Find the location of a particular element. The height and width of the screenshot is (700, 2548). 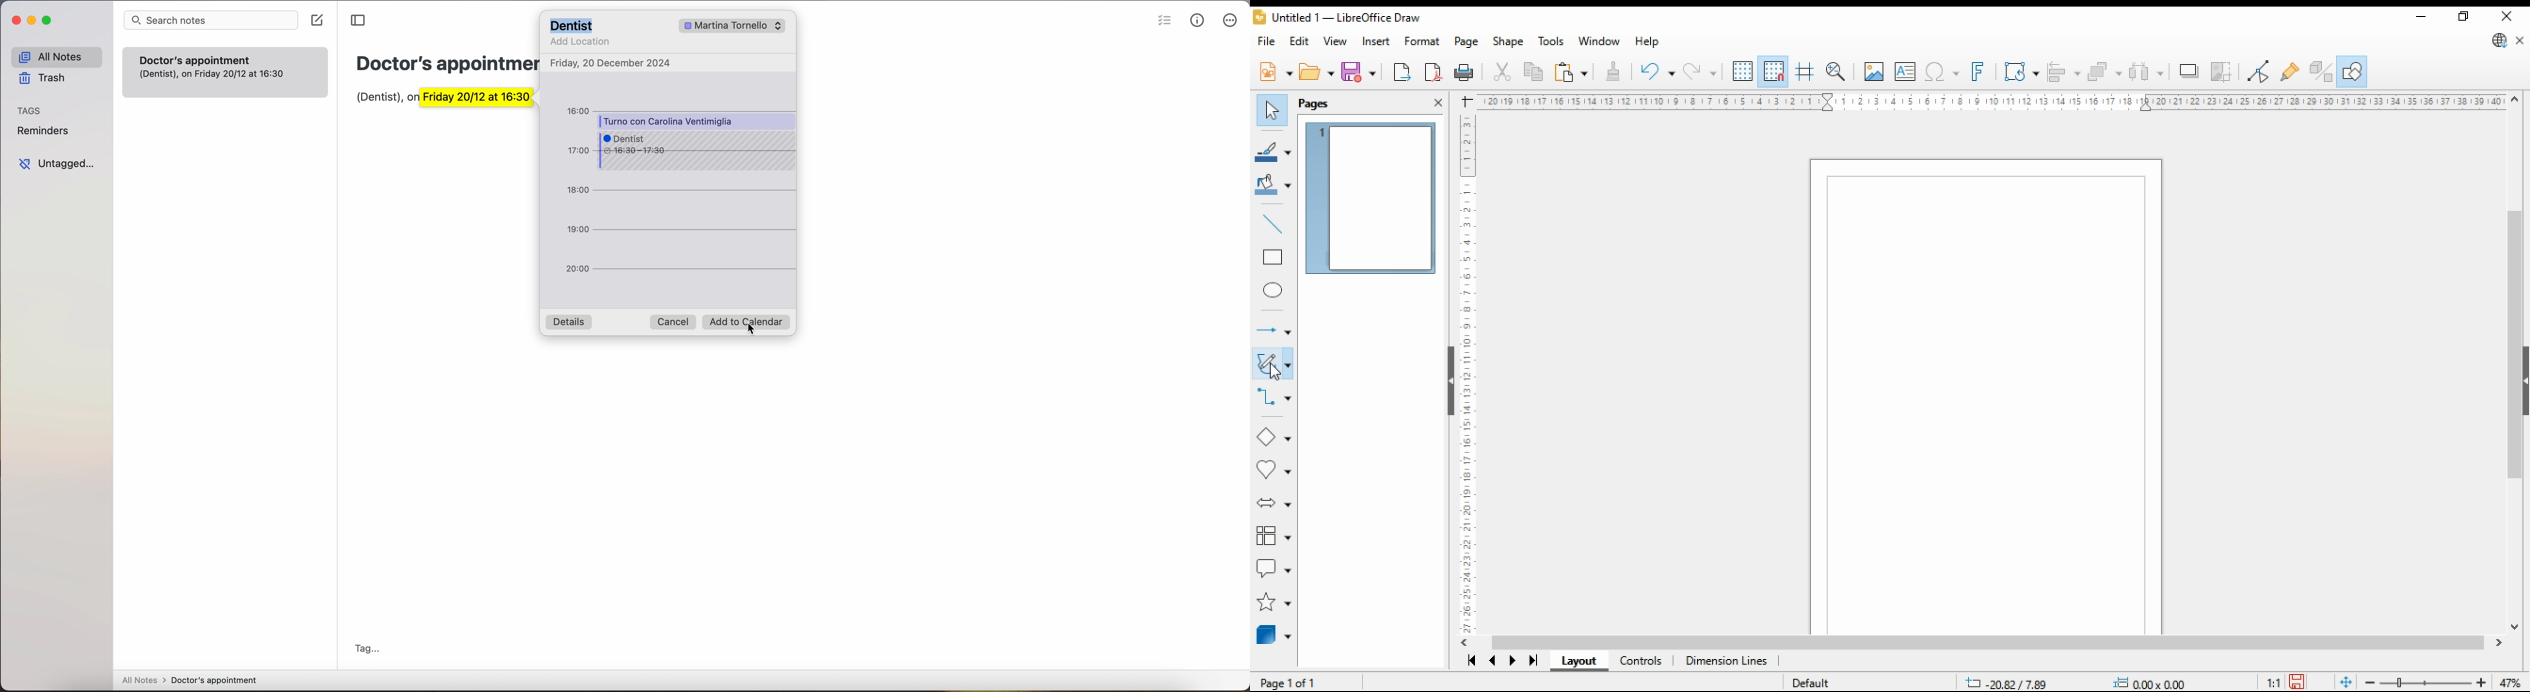

fill color is located at coordinates (1274, 185).